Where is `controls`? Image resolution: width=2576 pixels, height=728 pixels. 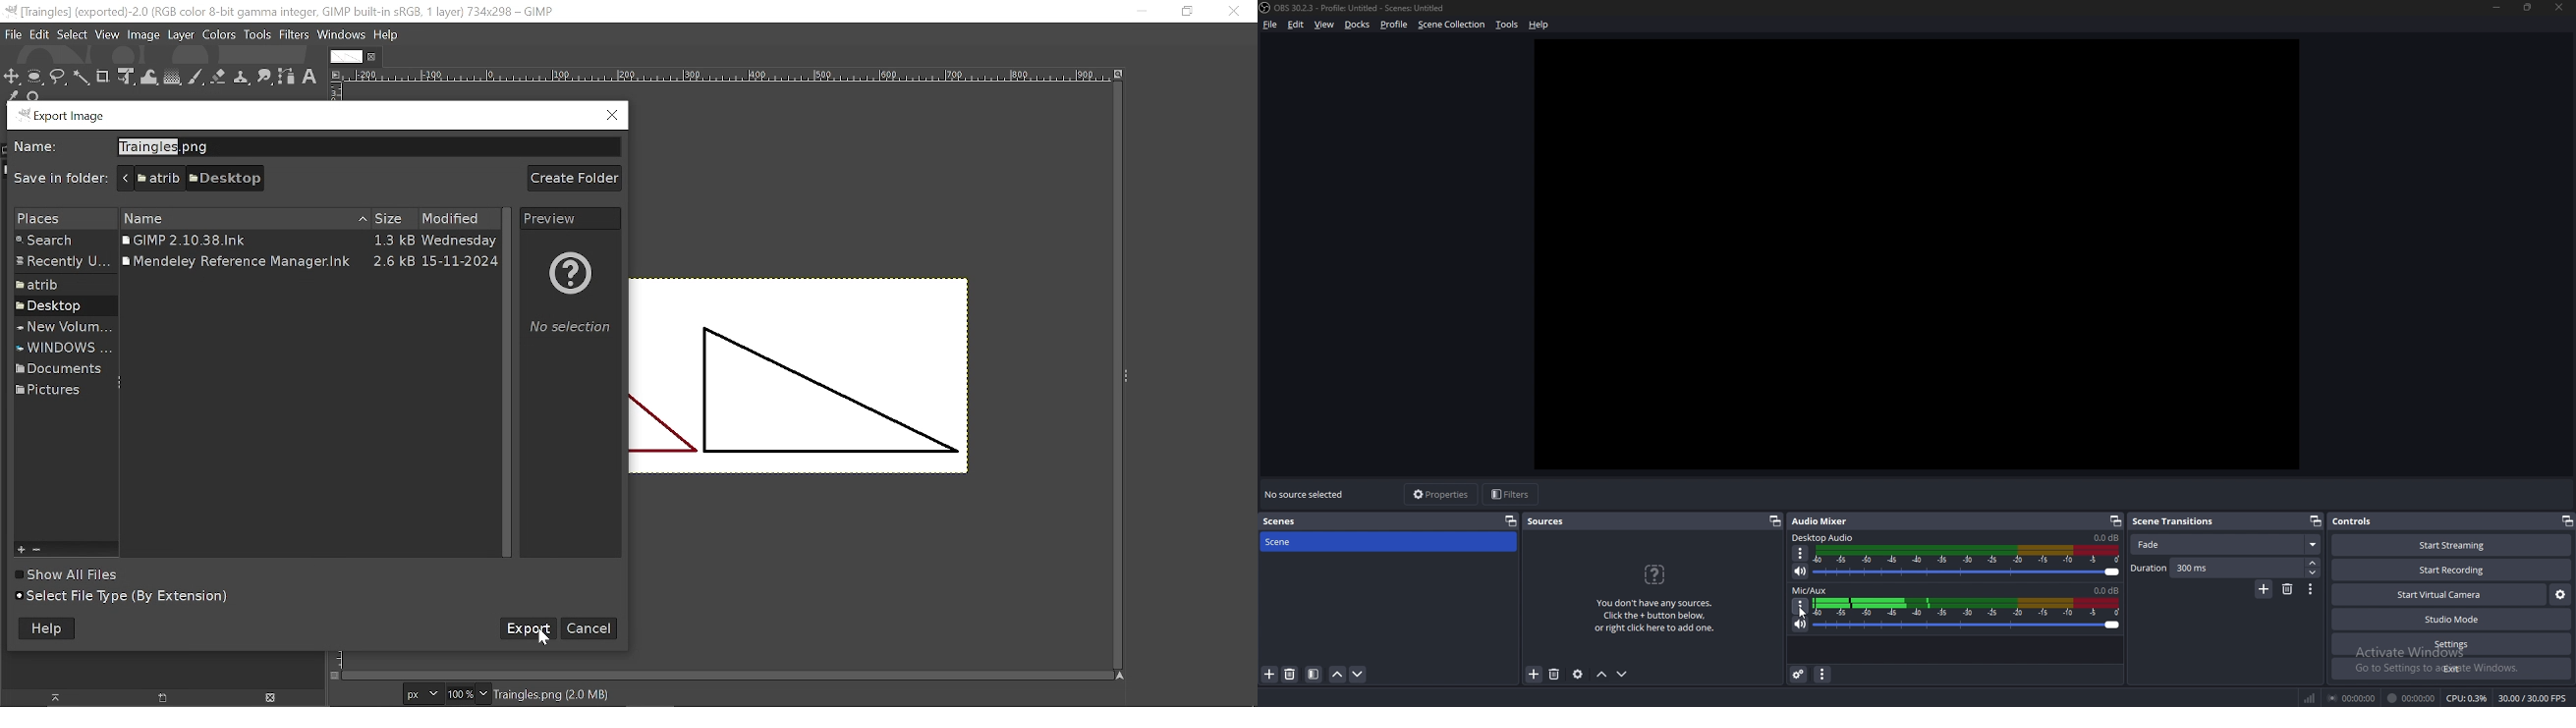 controls is located at coordinates (2358, 522).